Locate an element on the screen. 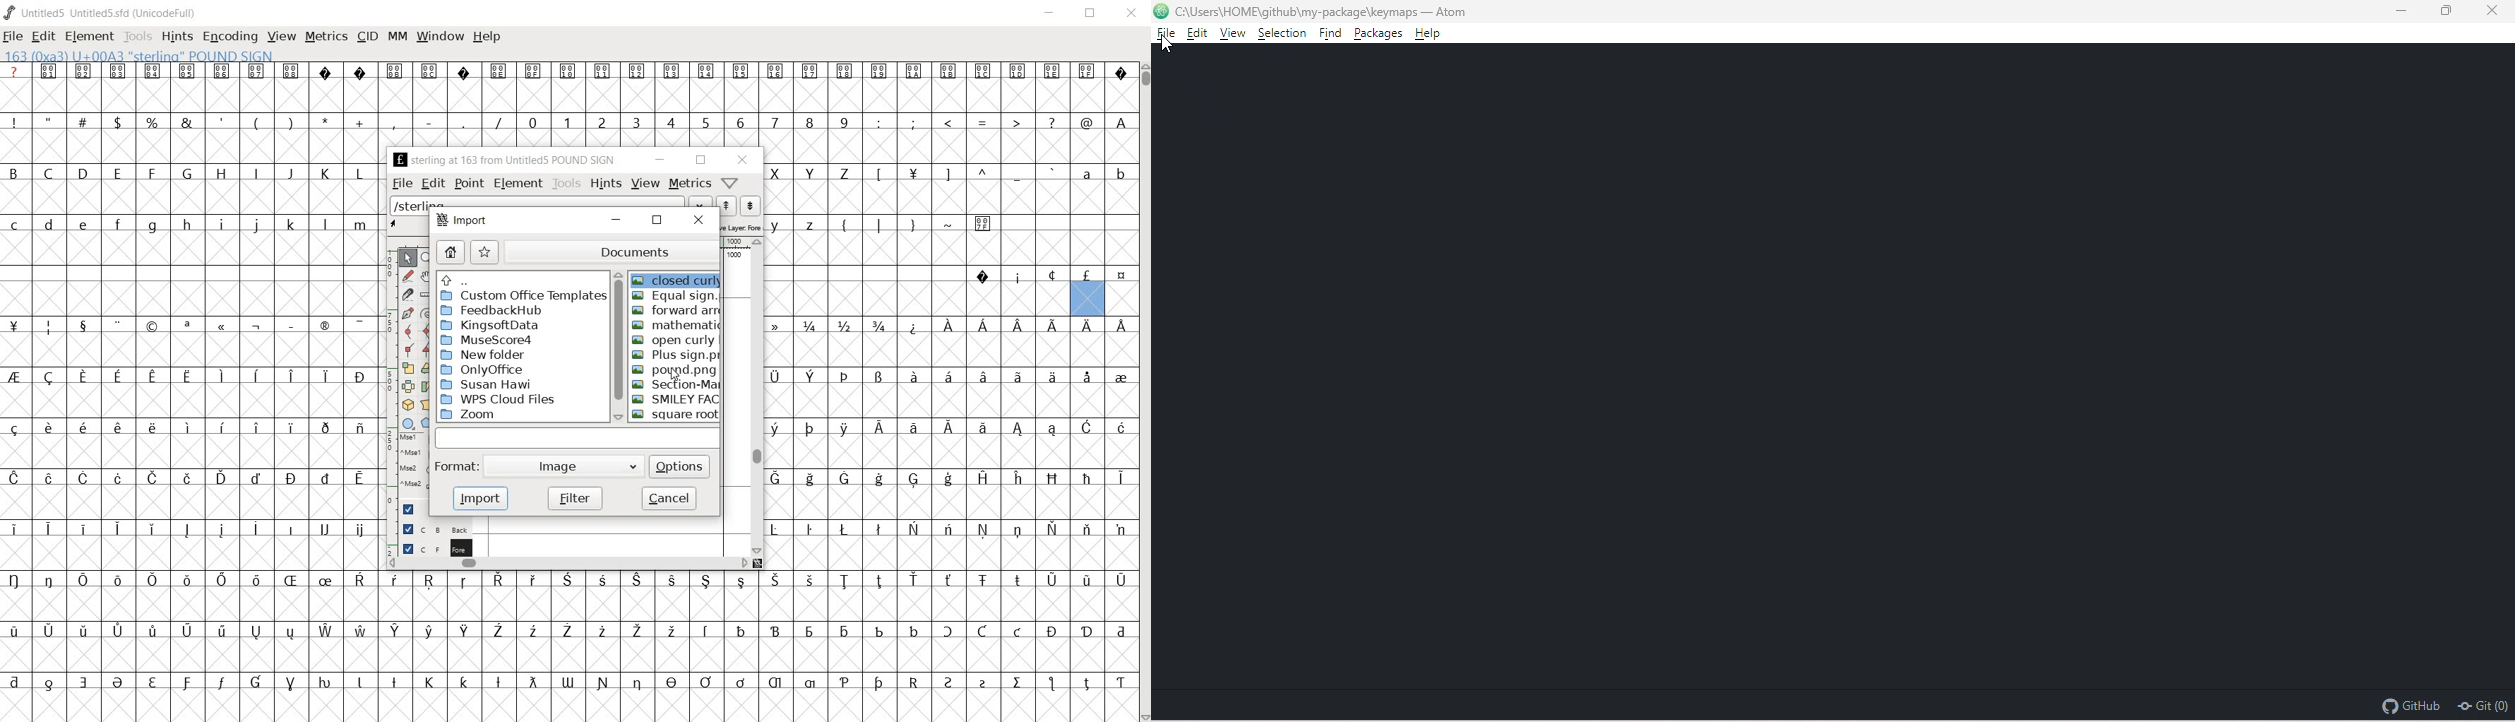 The image size is (2520, 728). Symbol is located at coordinates (49, 580).